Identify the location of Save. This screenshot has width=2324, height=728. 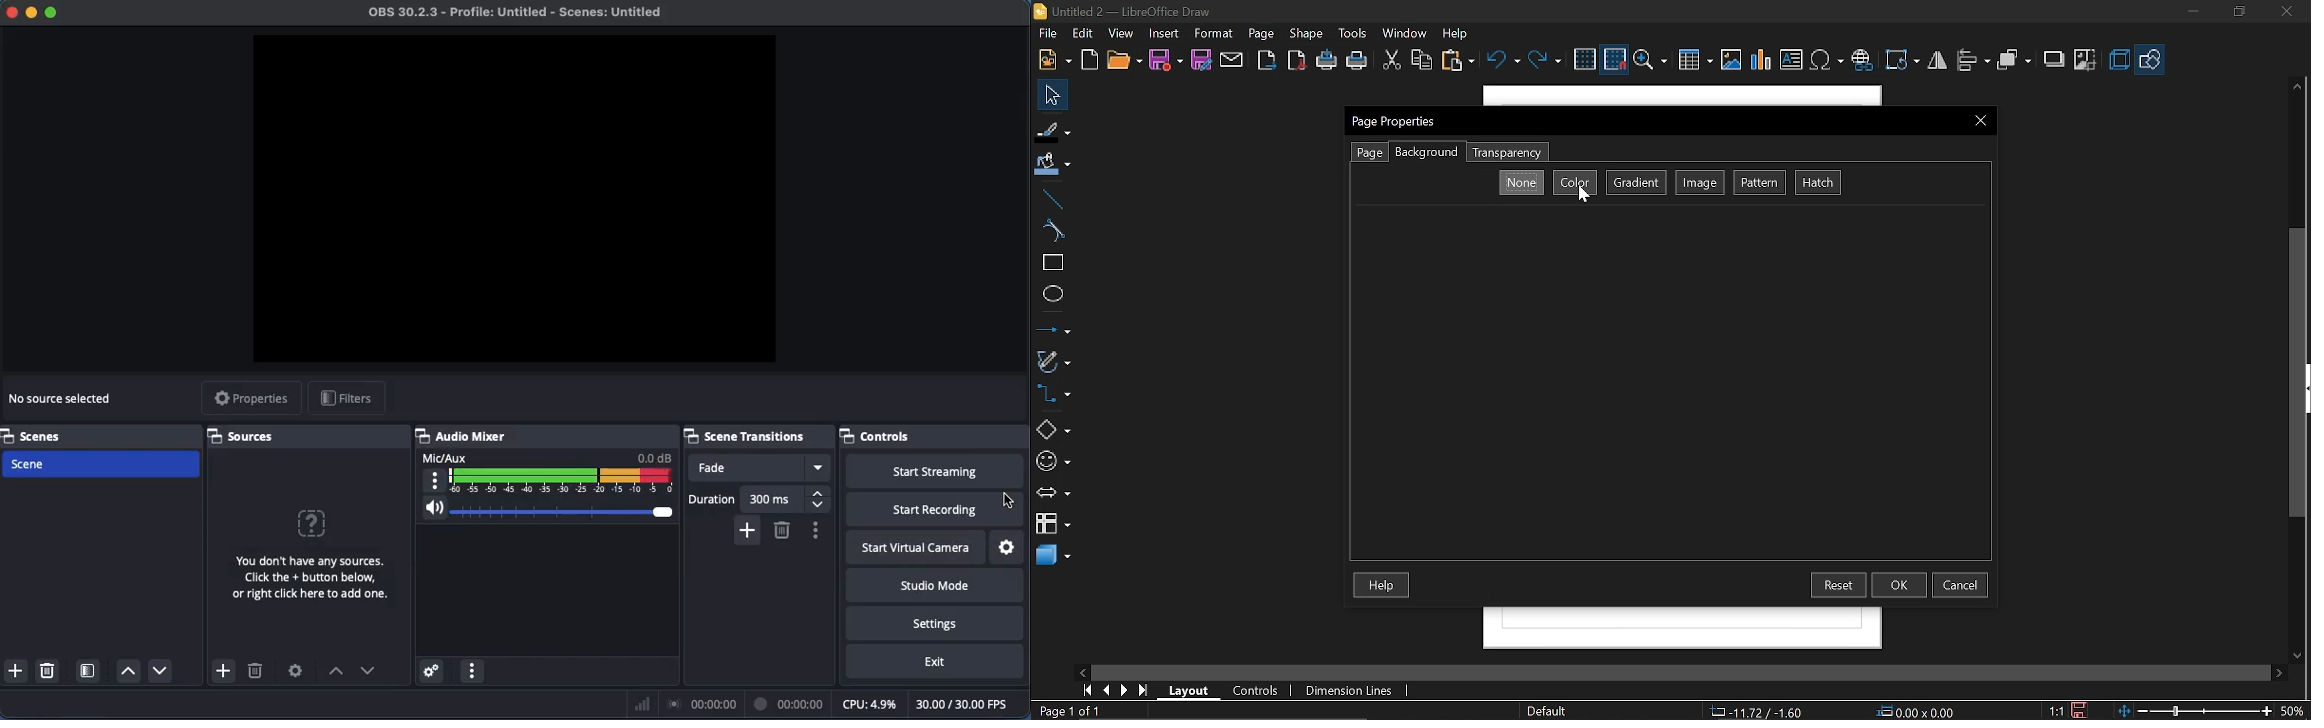
(1165, 61).